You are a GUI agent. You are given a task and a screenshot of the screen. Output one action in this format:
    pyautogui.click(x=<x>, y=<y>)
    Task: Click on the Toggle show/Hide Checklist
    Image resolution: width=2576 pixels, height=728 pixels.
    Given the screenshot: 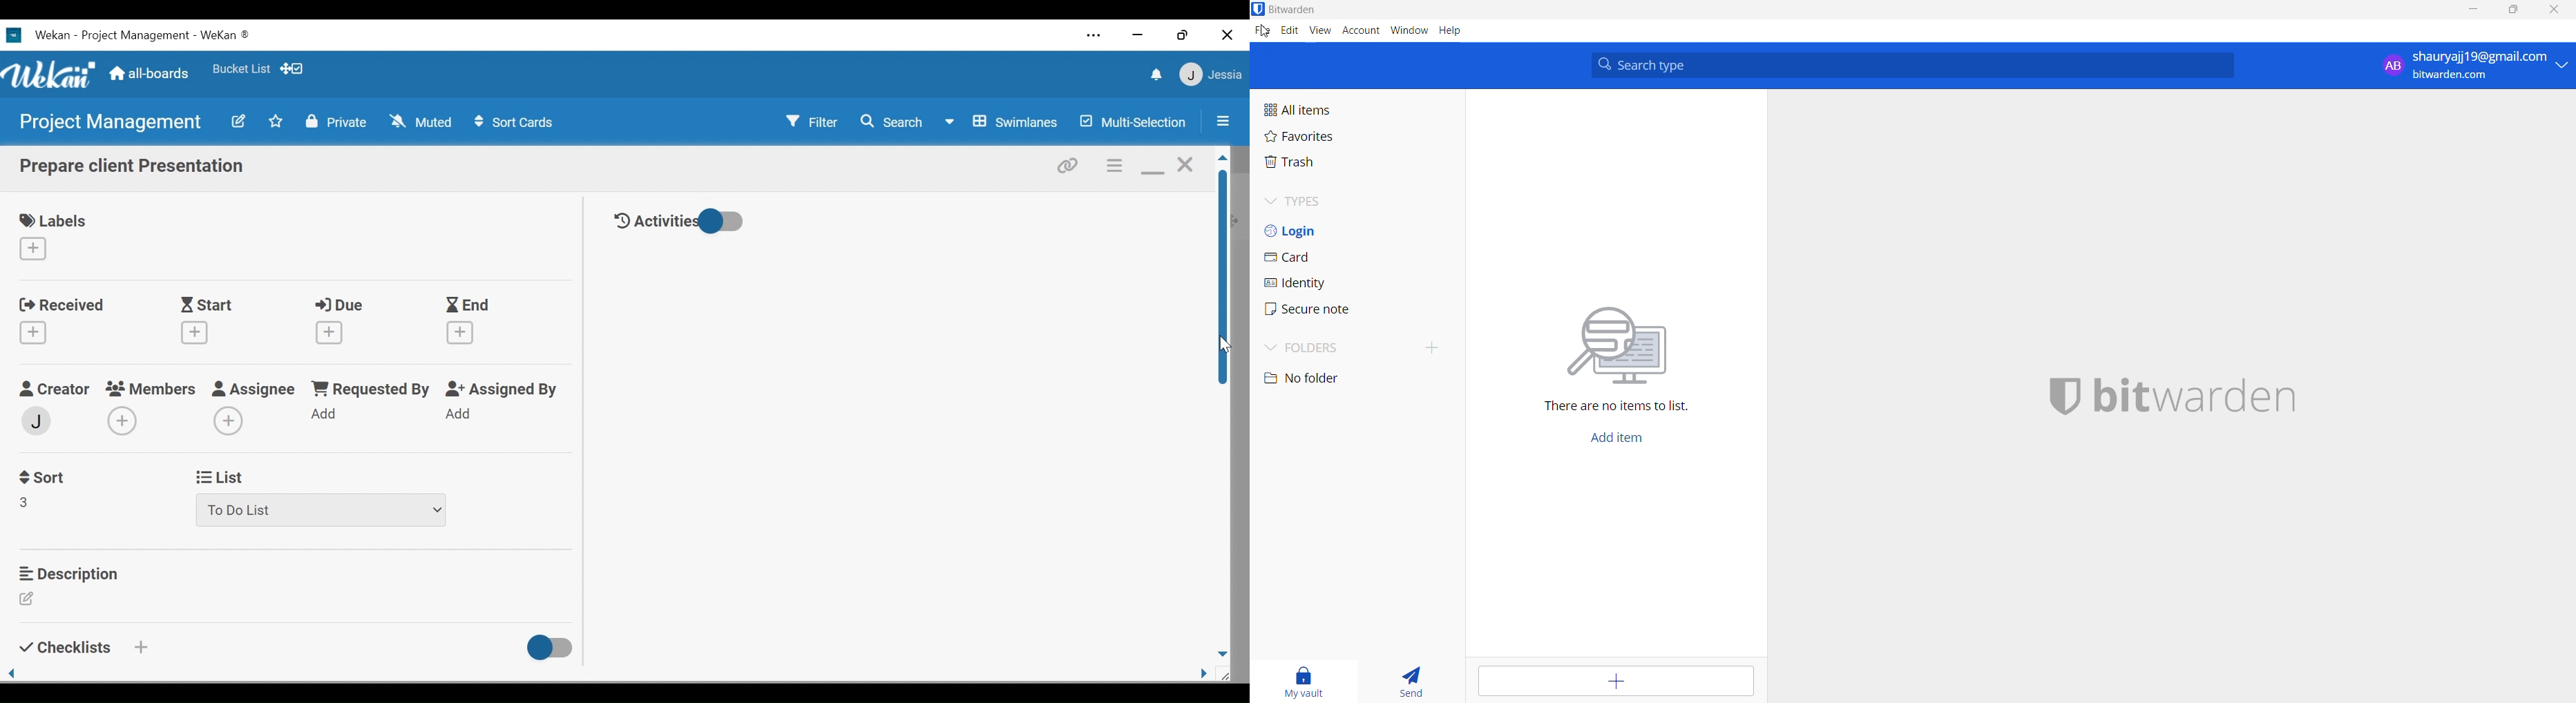 What is the action you would take?
    pyautogui.click(x=548, y=648)
    